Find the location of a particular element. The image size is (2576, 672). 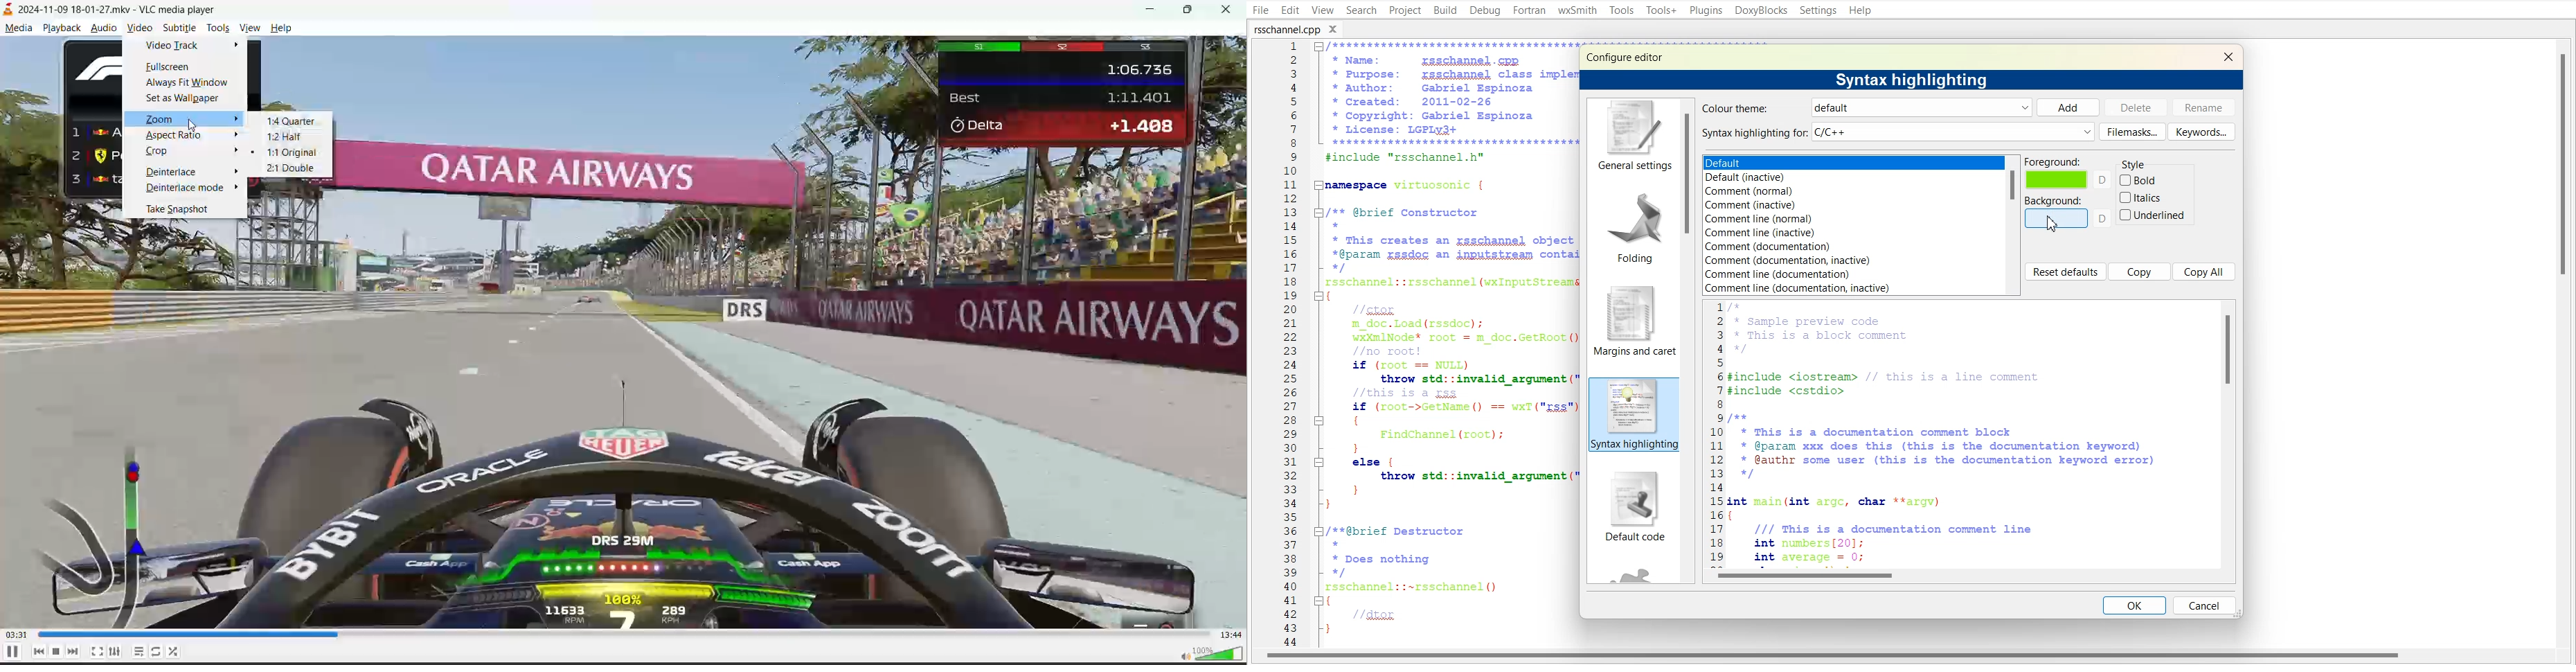

Color theme default is located at coordinates (1863, 107).